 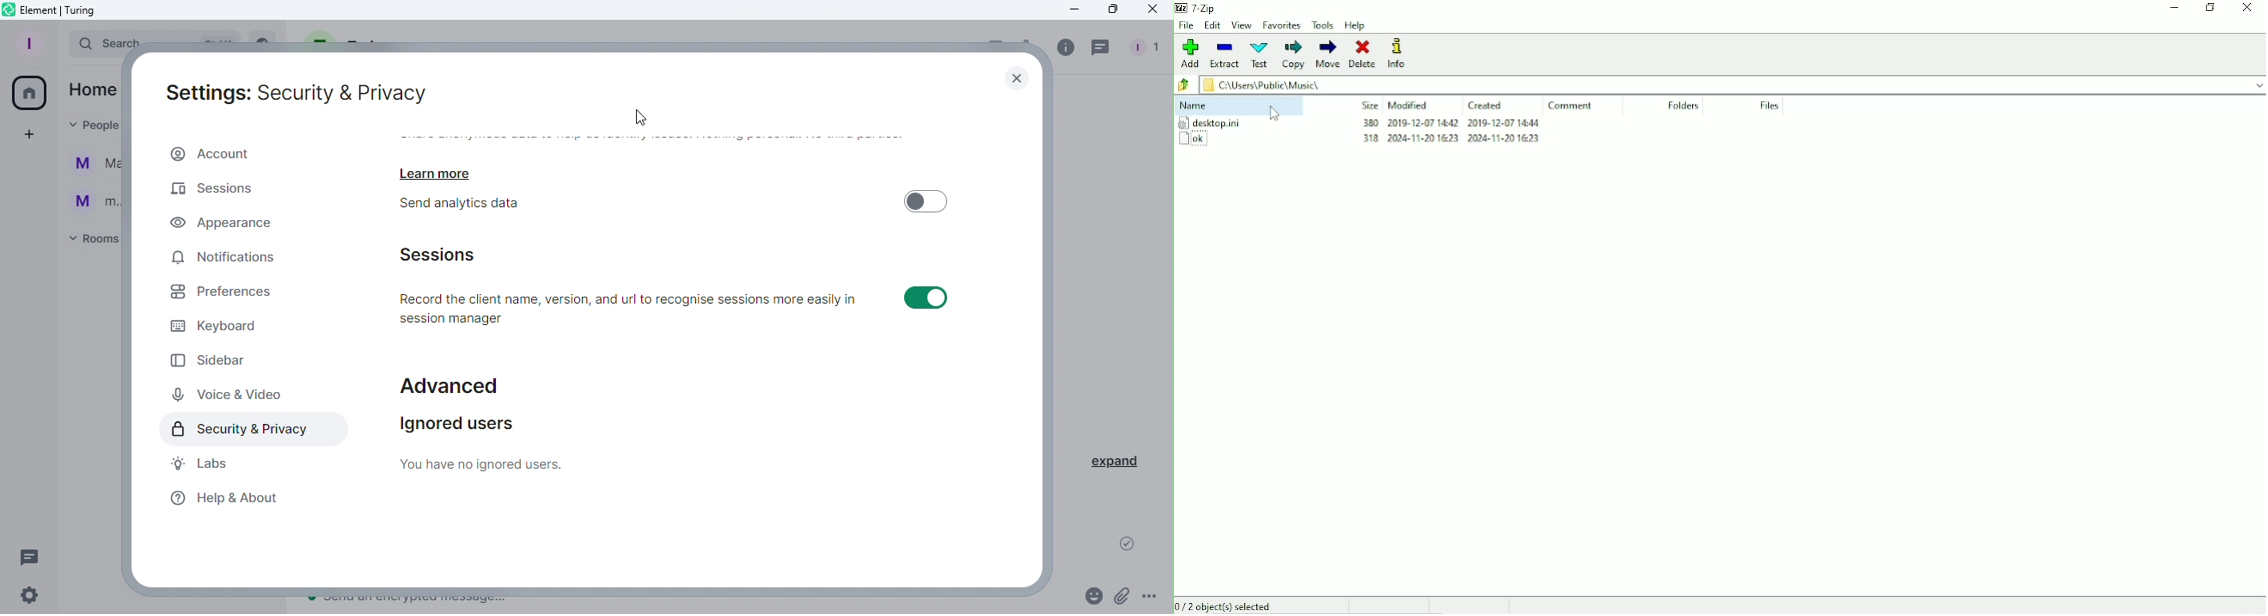 I want to click on Maximize, so click(x=1111, y=9).